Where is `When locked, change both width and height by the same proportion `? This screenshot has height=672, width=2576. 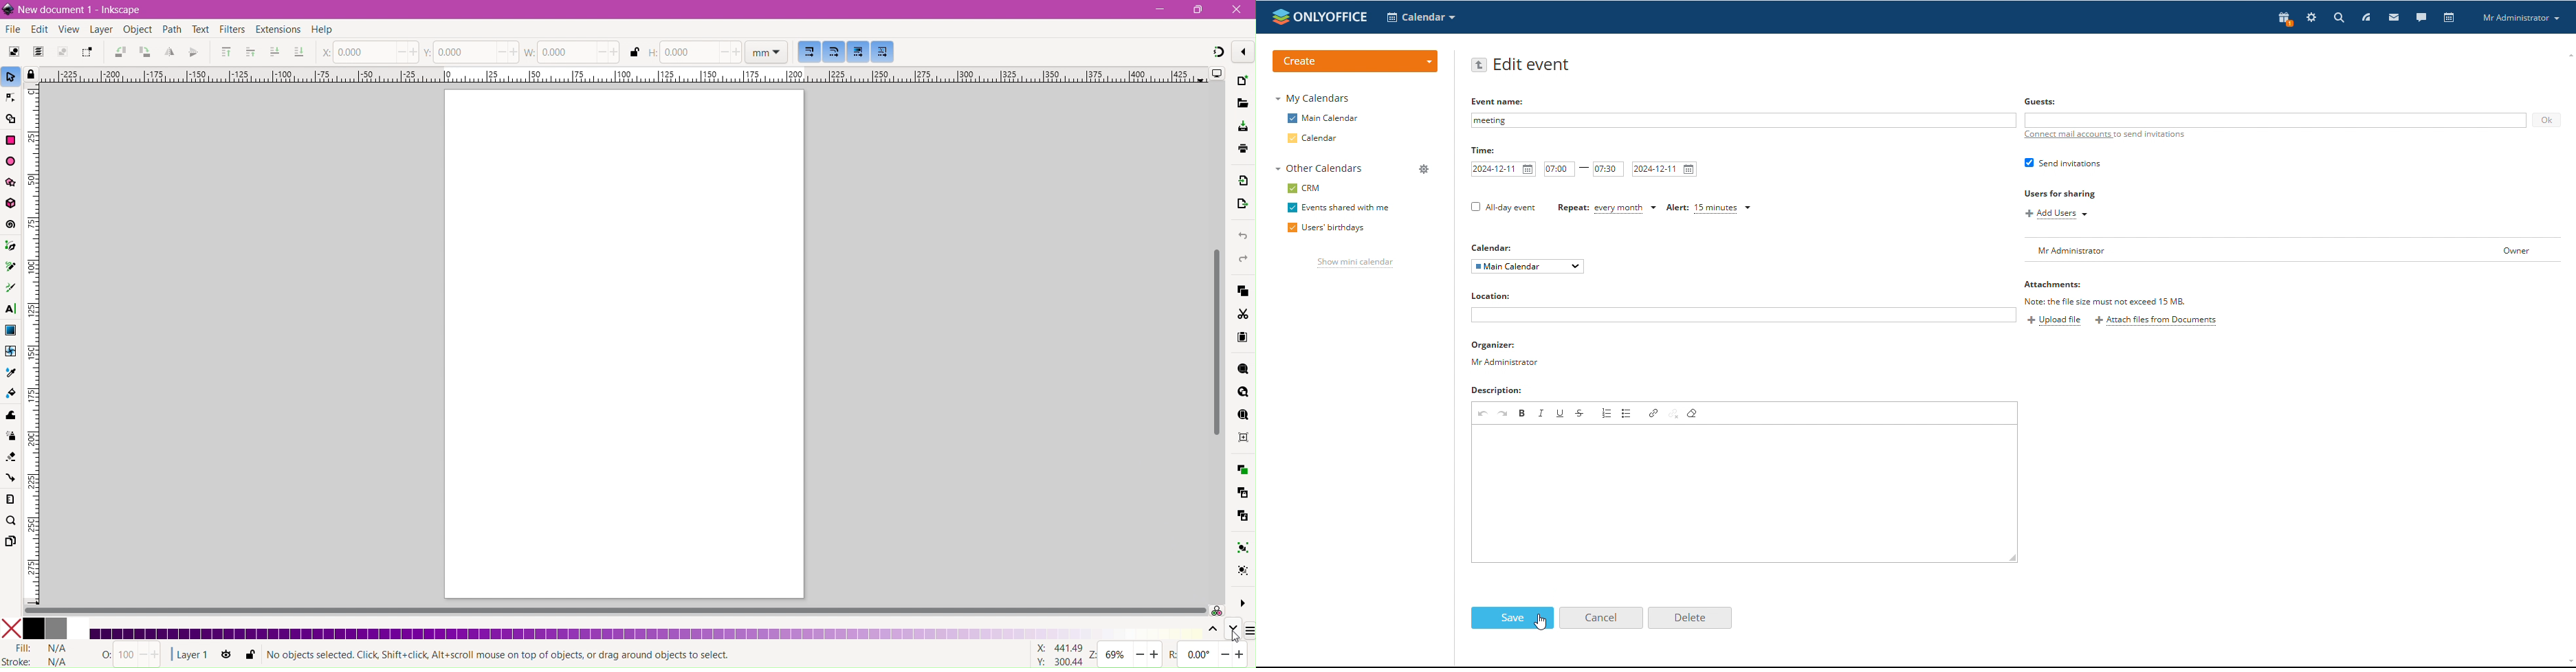 When locked, change both width and height by the same proportion  is located at coordinates (635, 53).